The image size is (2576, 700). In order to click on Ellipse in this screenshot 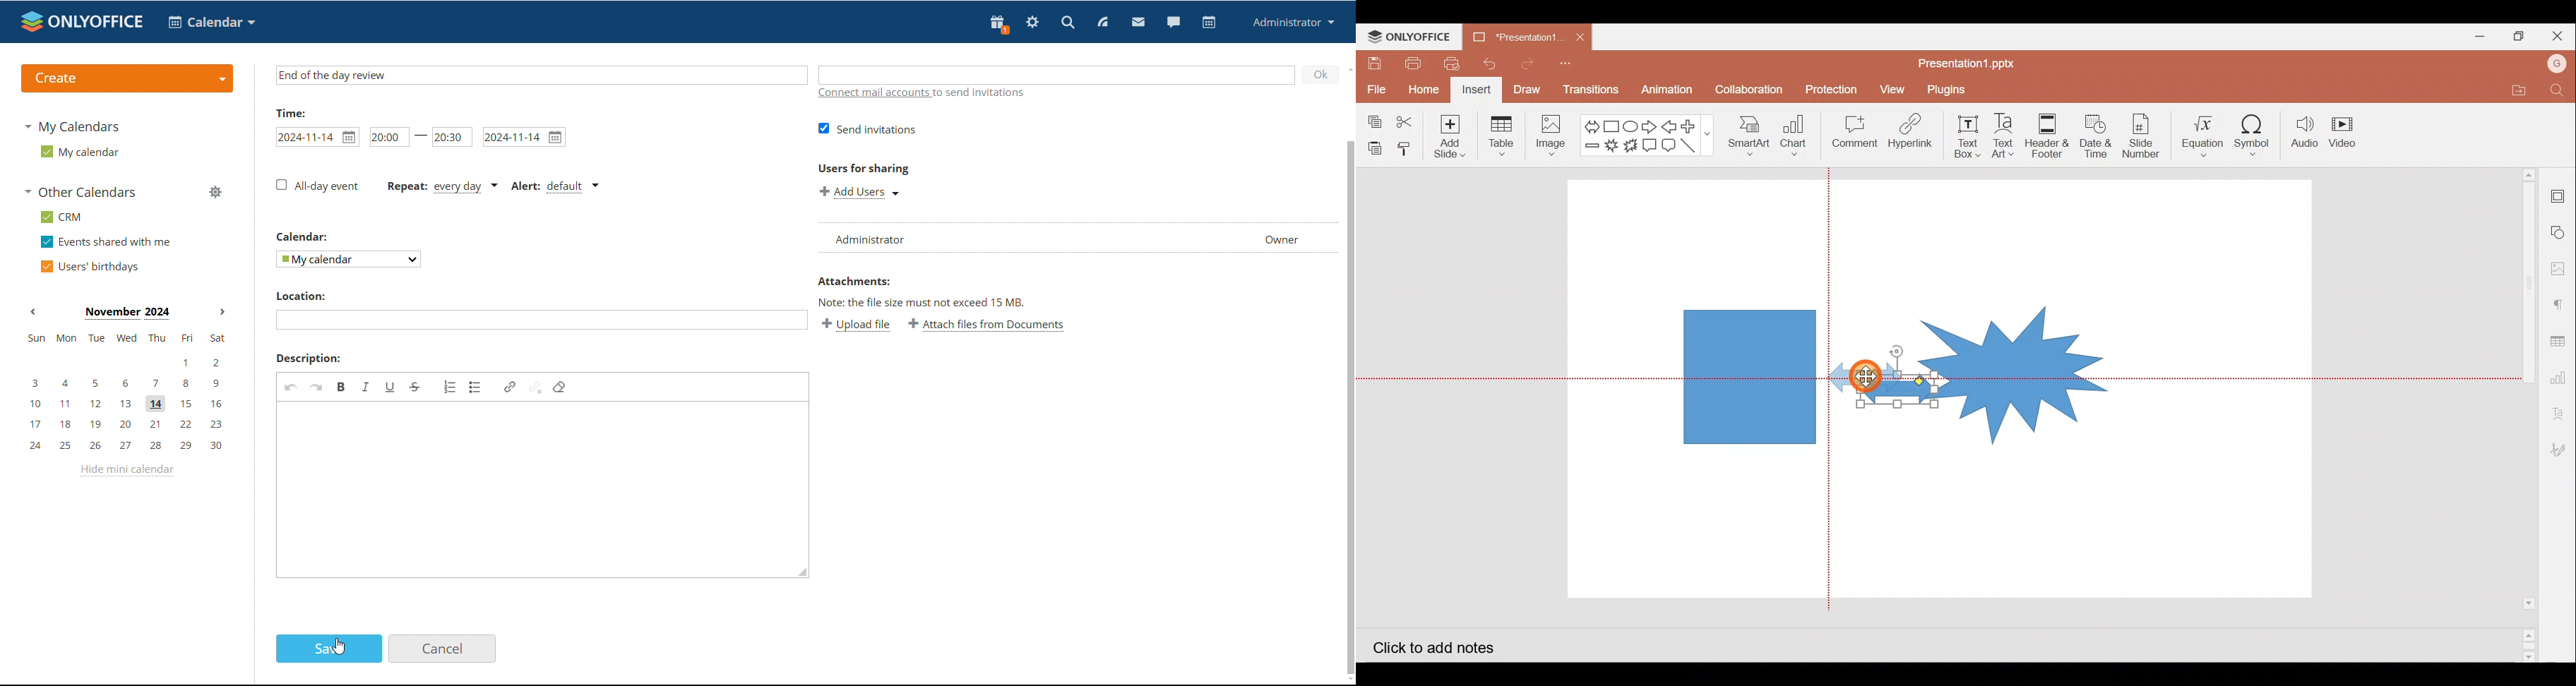, I will do `click(1630, 125)`.